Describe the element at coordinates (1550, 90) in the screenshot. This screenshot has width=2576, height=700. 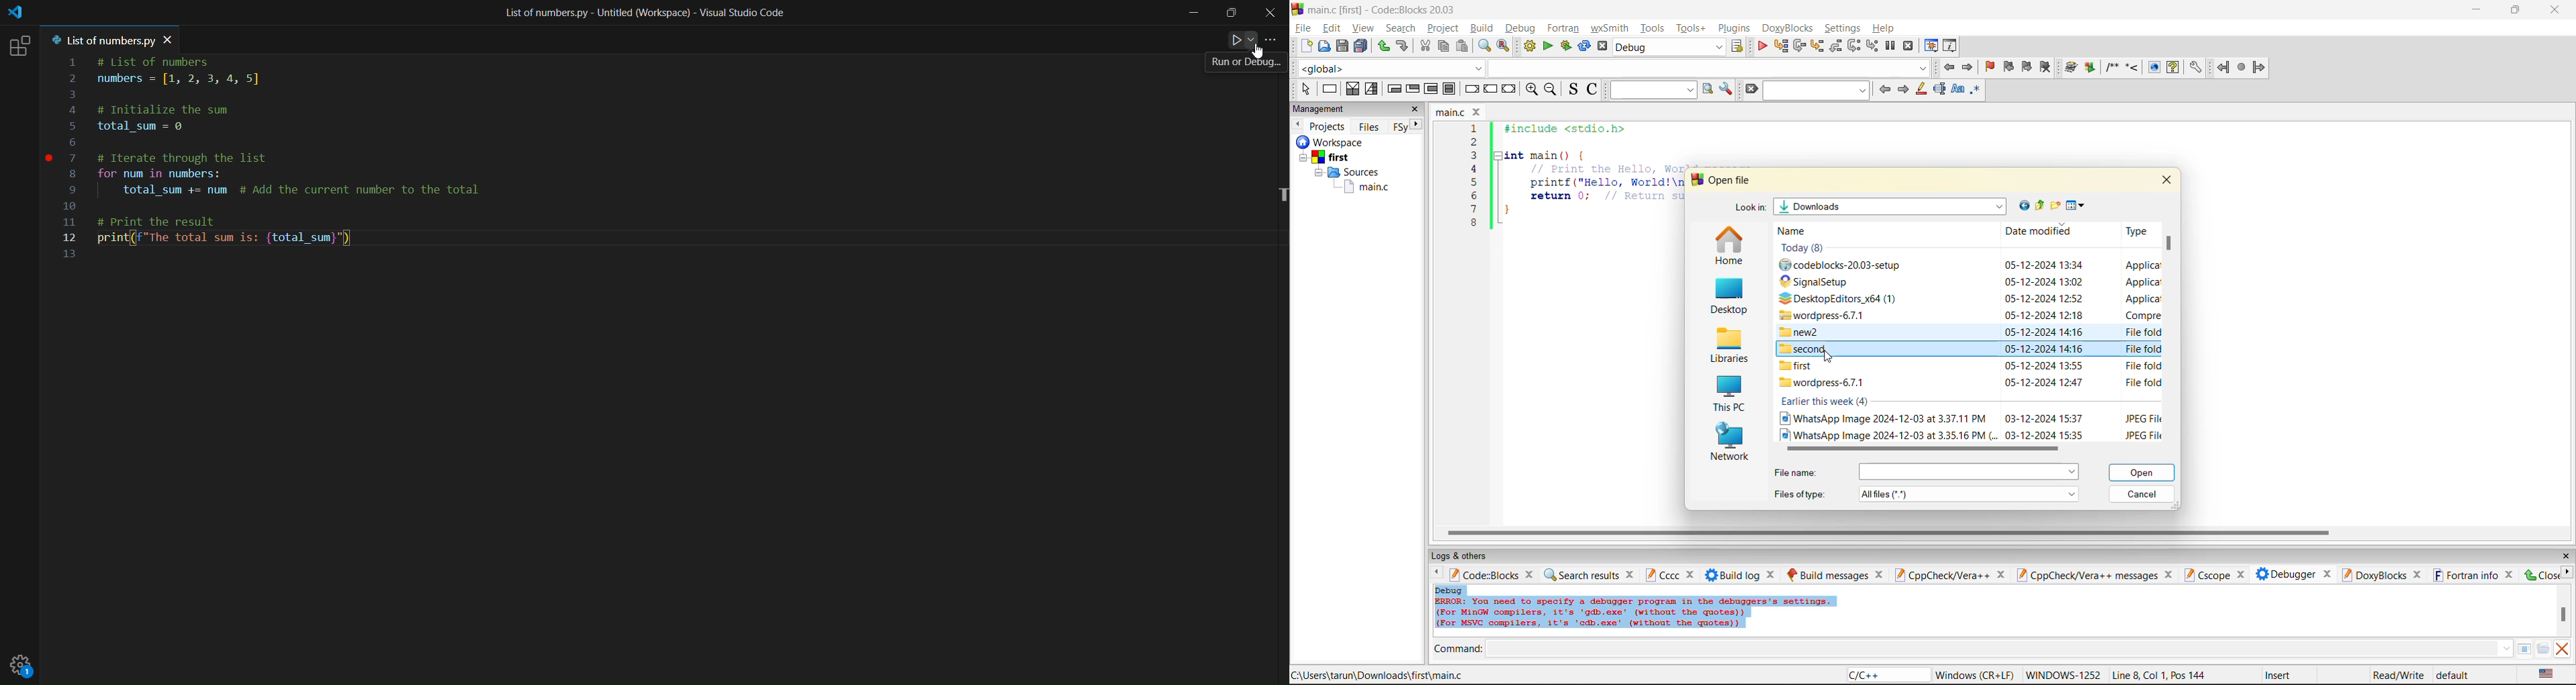
I see `zoom out` at that location.